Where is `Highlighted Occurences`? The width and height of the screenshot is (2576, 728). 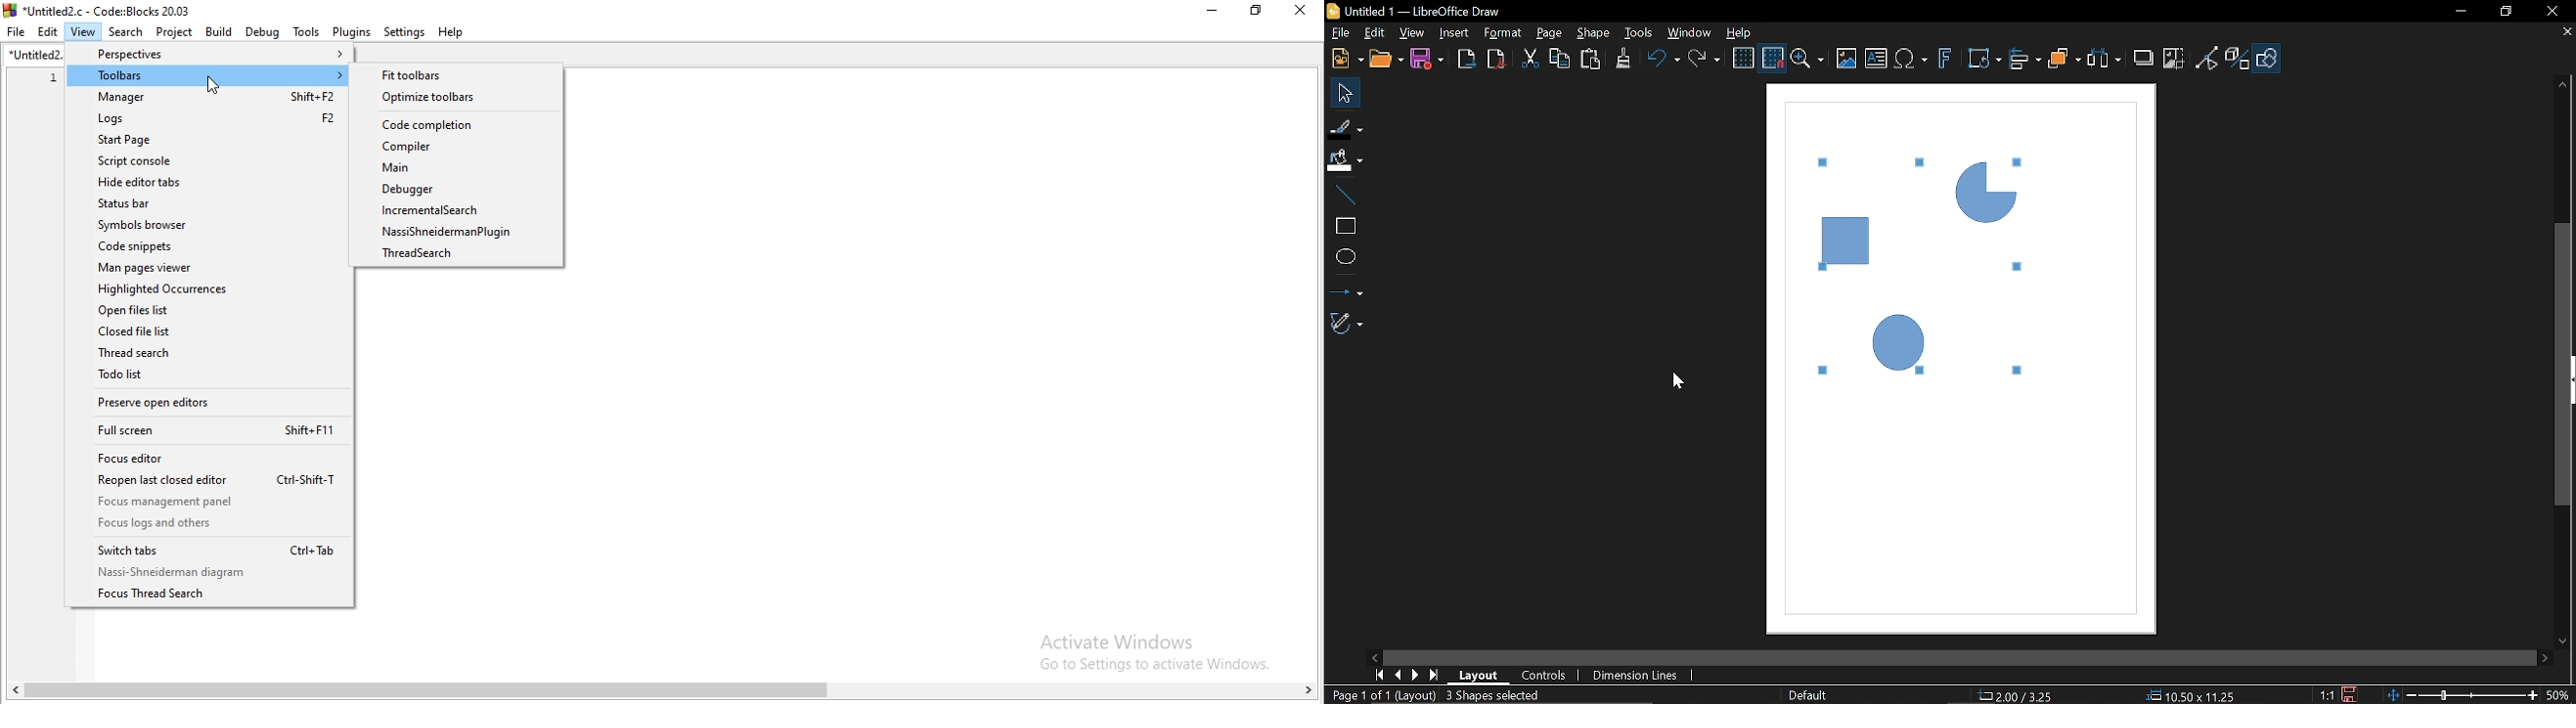
Highlighted Occurences is located at coordinates (204, 292).